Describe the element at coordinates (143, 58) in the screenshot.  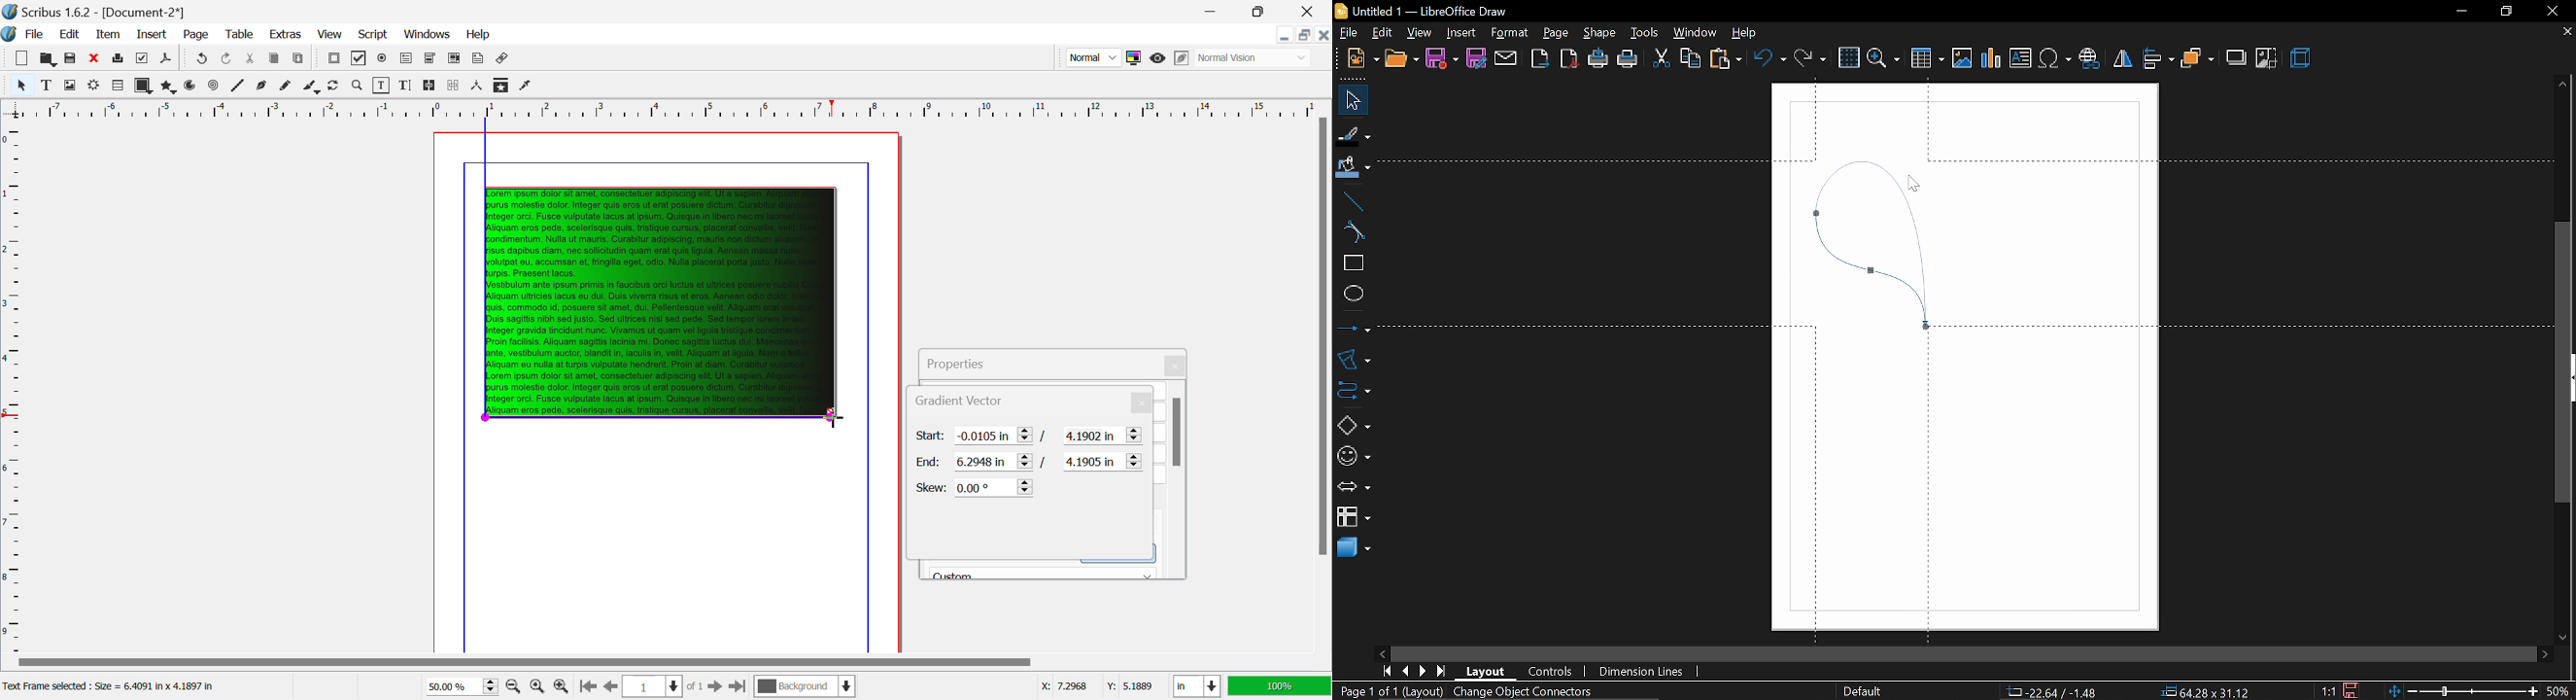
I see `Preflight Verifier` at that location.